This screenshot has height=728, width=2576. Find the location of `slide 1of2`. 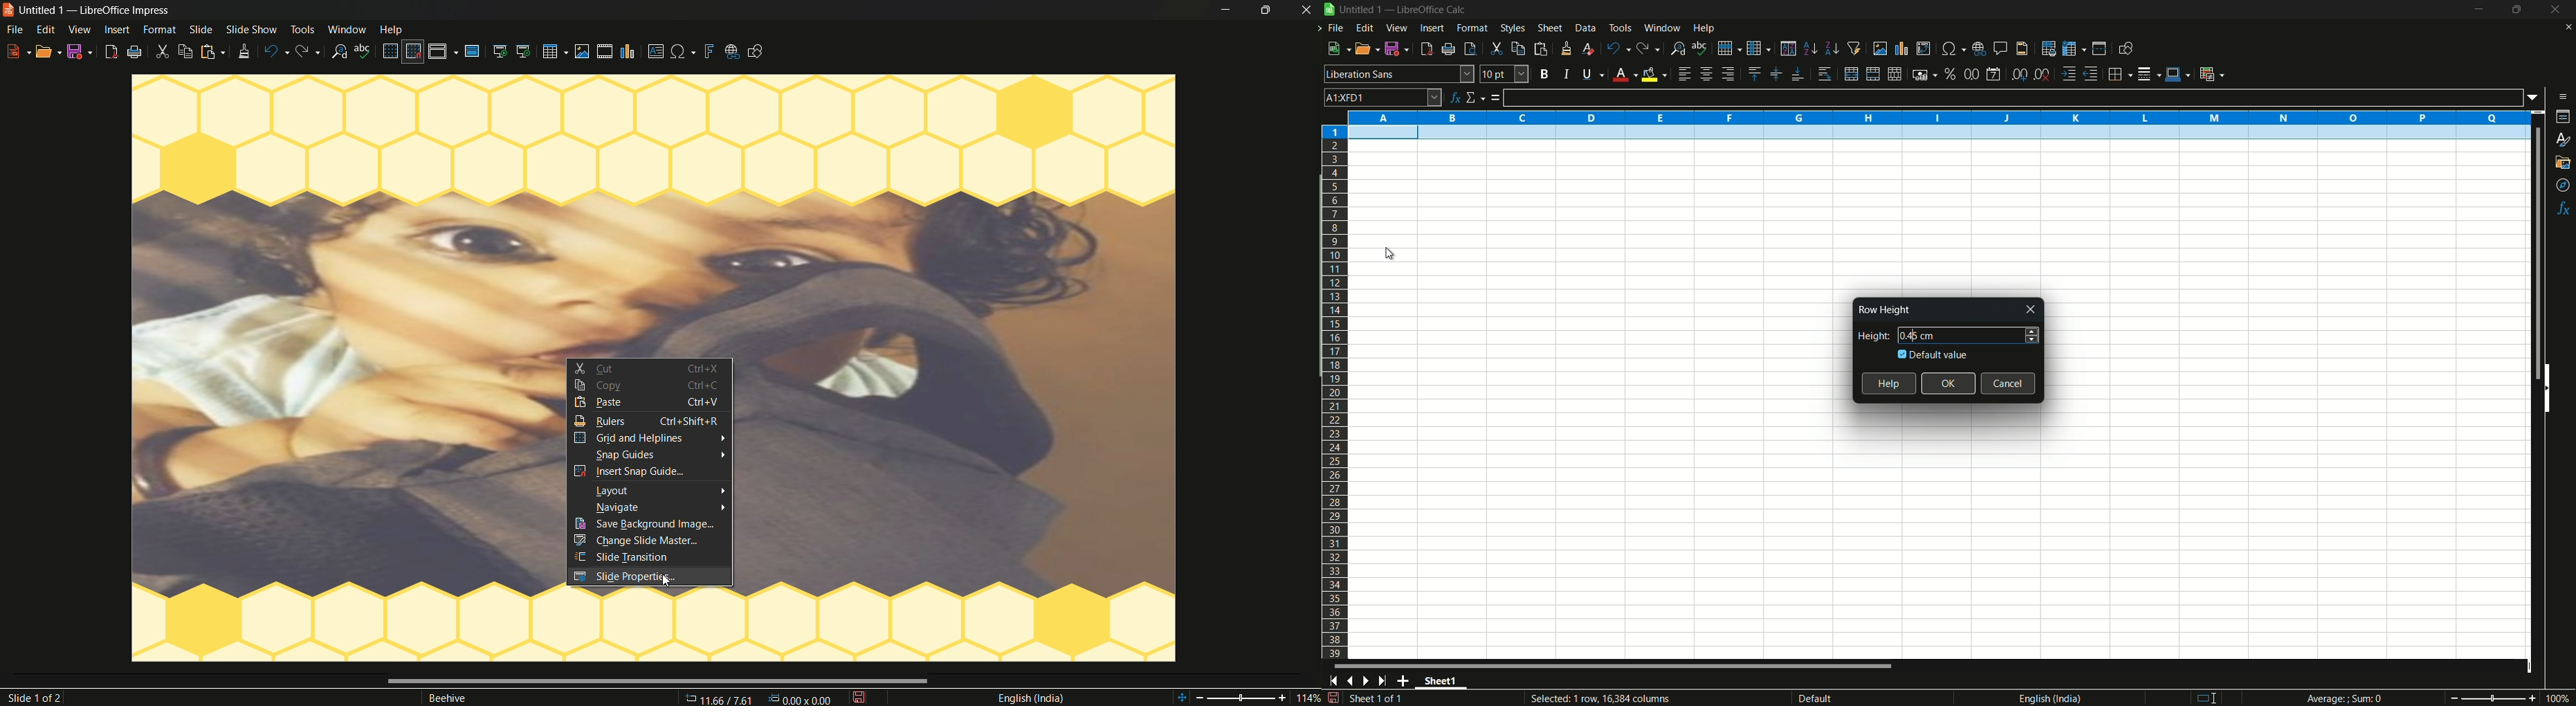

slide 1of2 is located at coordinates (39, 698).